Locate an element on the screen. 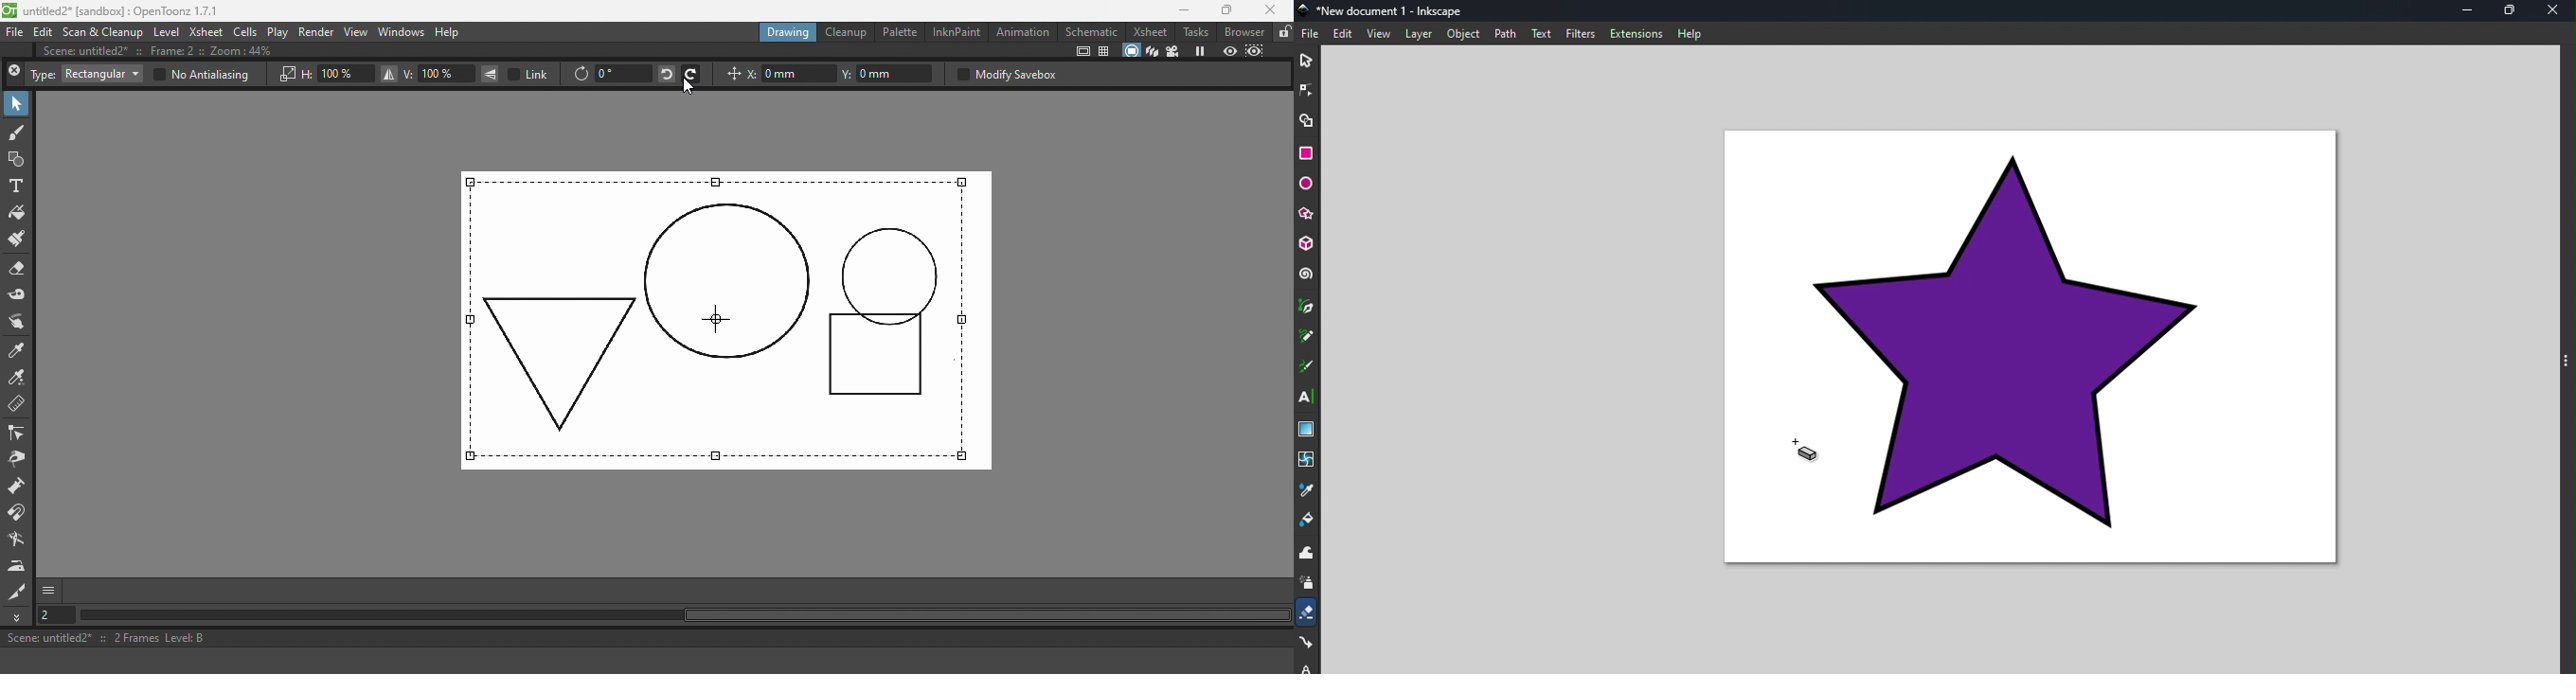 The width and height of the screenshot is (2576, 700). eraser tool is located at coordinates (1308, 612).